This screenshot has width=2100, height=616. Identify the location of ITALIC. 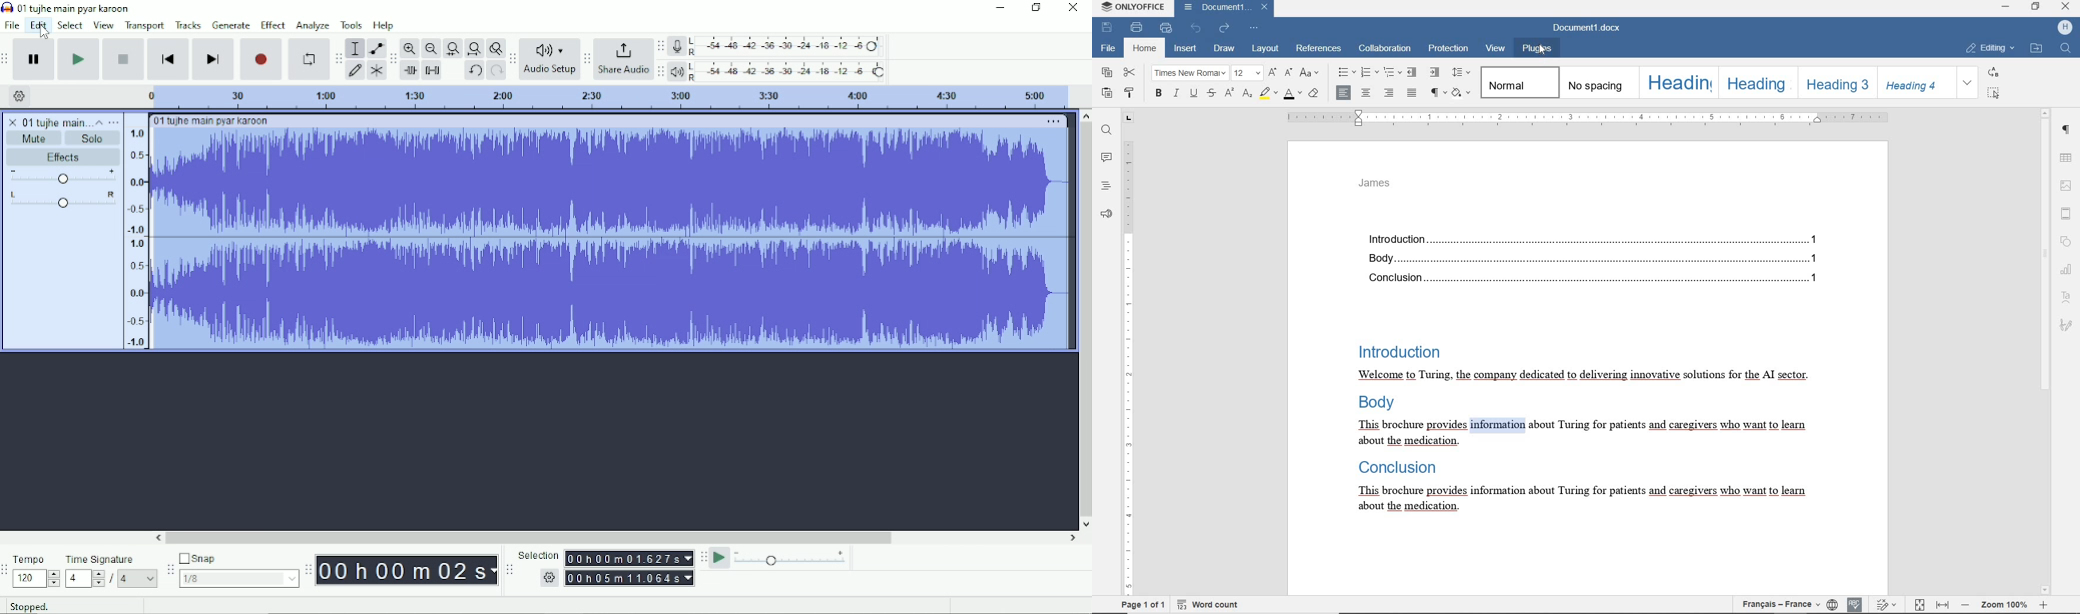
(1176, 94).